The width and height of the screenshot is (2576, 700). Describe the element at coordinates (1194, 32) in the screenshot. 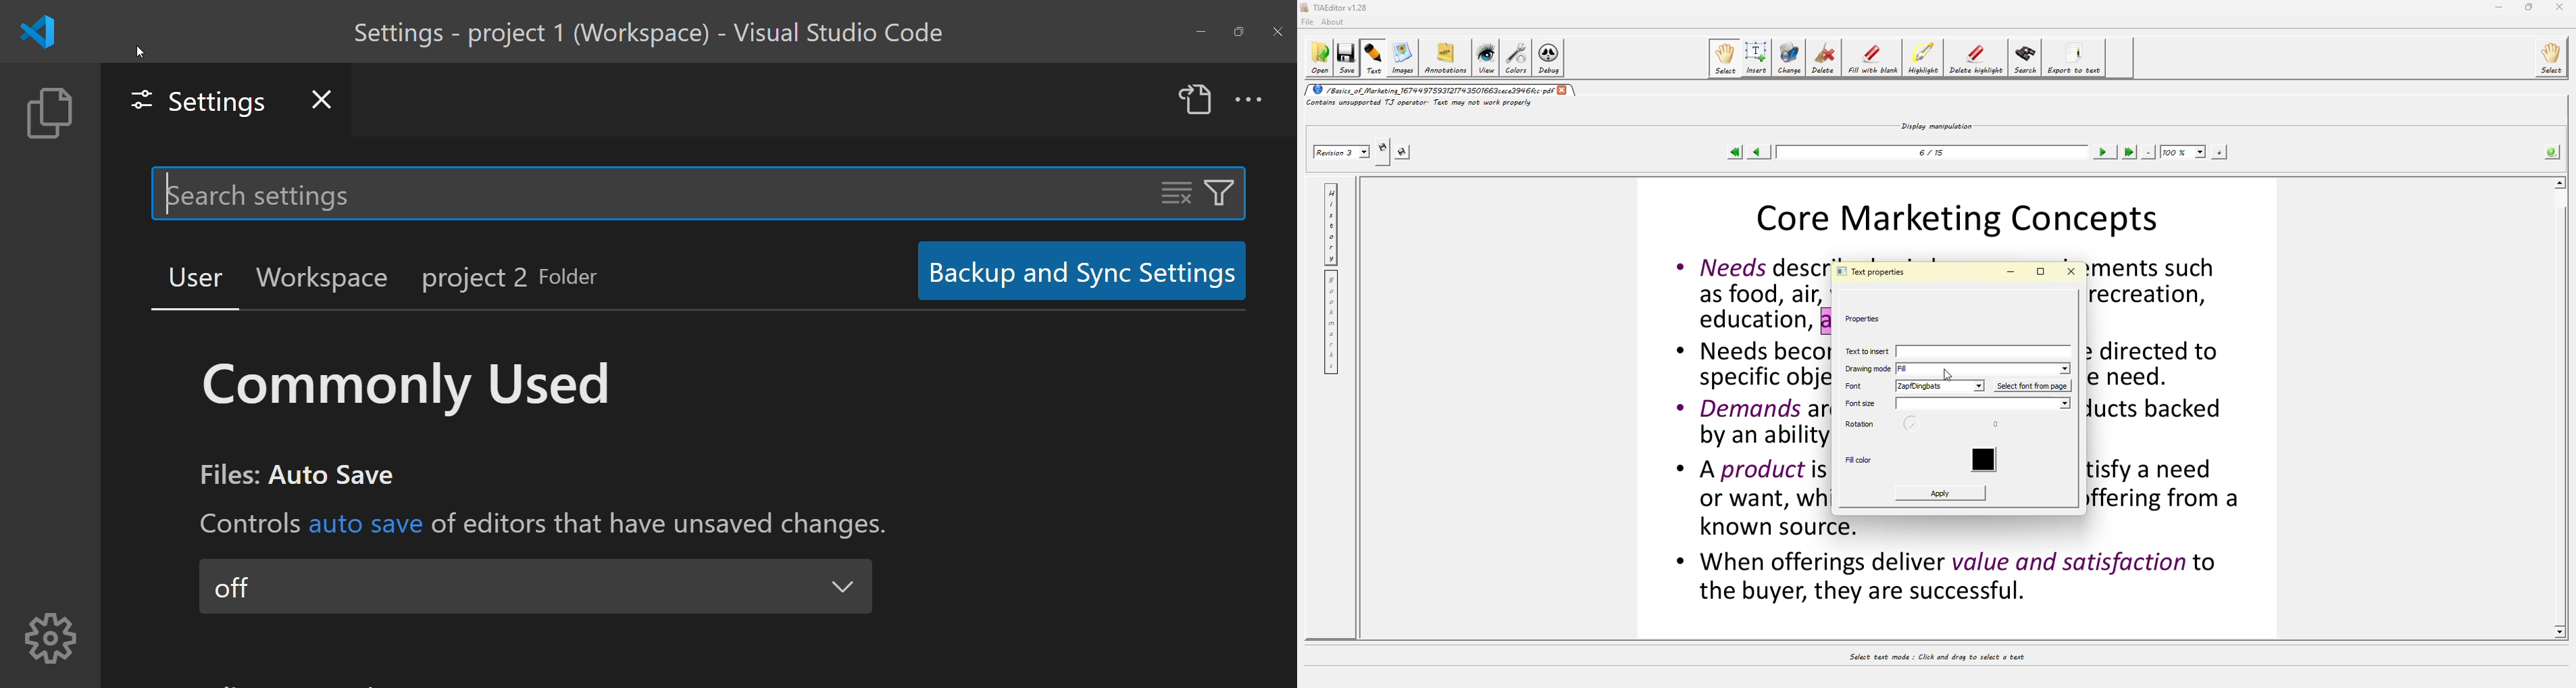

I see `minimize` at that location.